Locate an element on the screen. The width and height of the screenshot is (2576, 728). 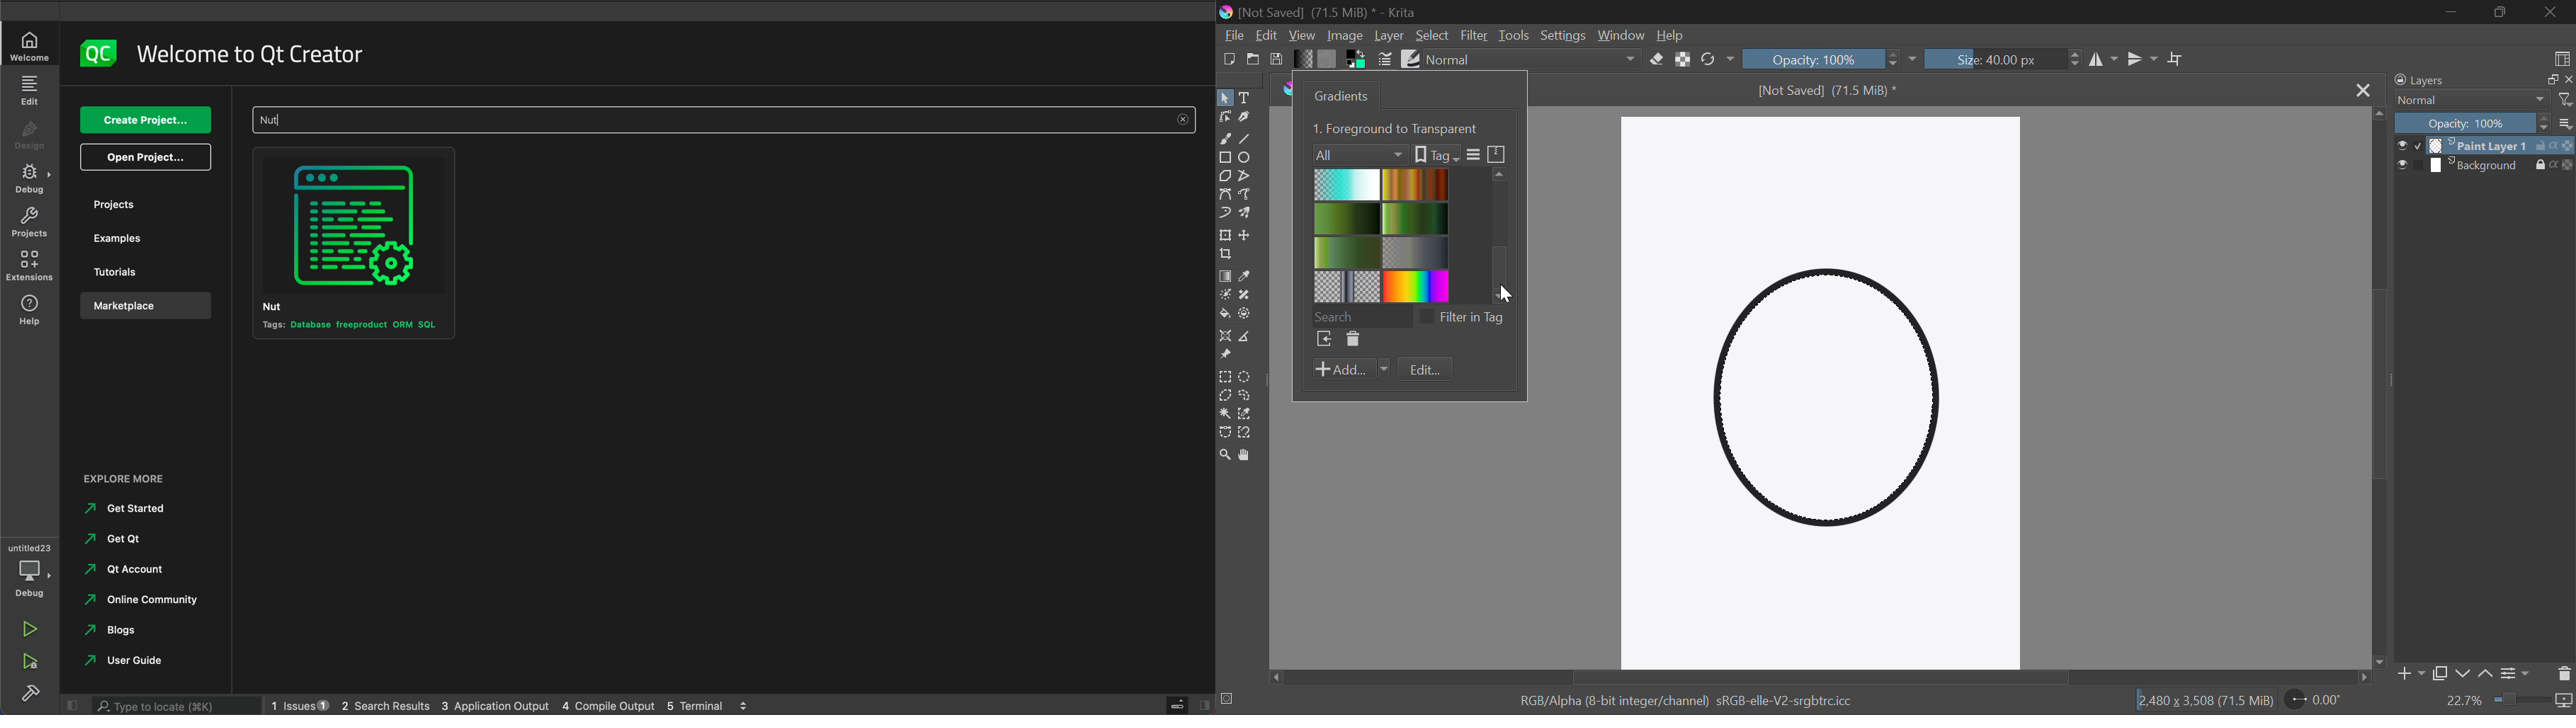
cursor is located at coordinates (1509, 295).